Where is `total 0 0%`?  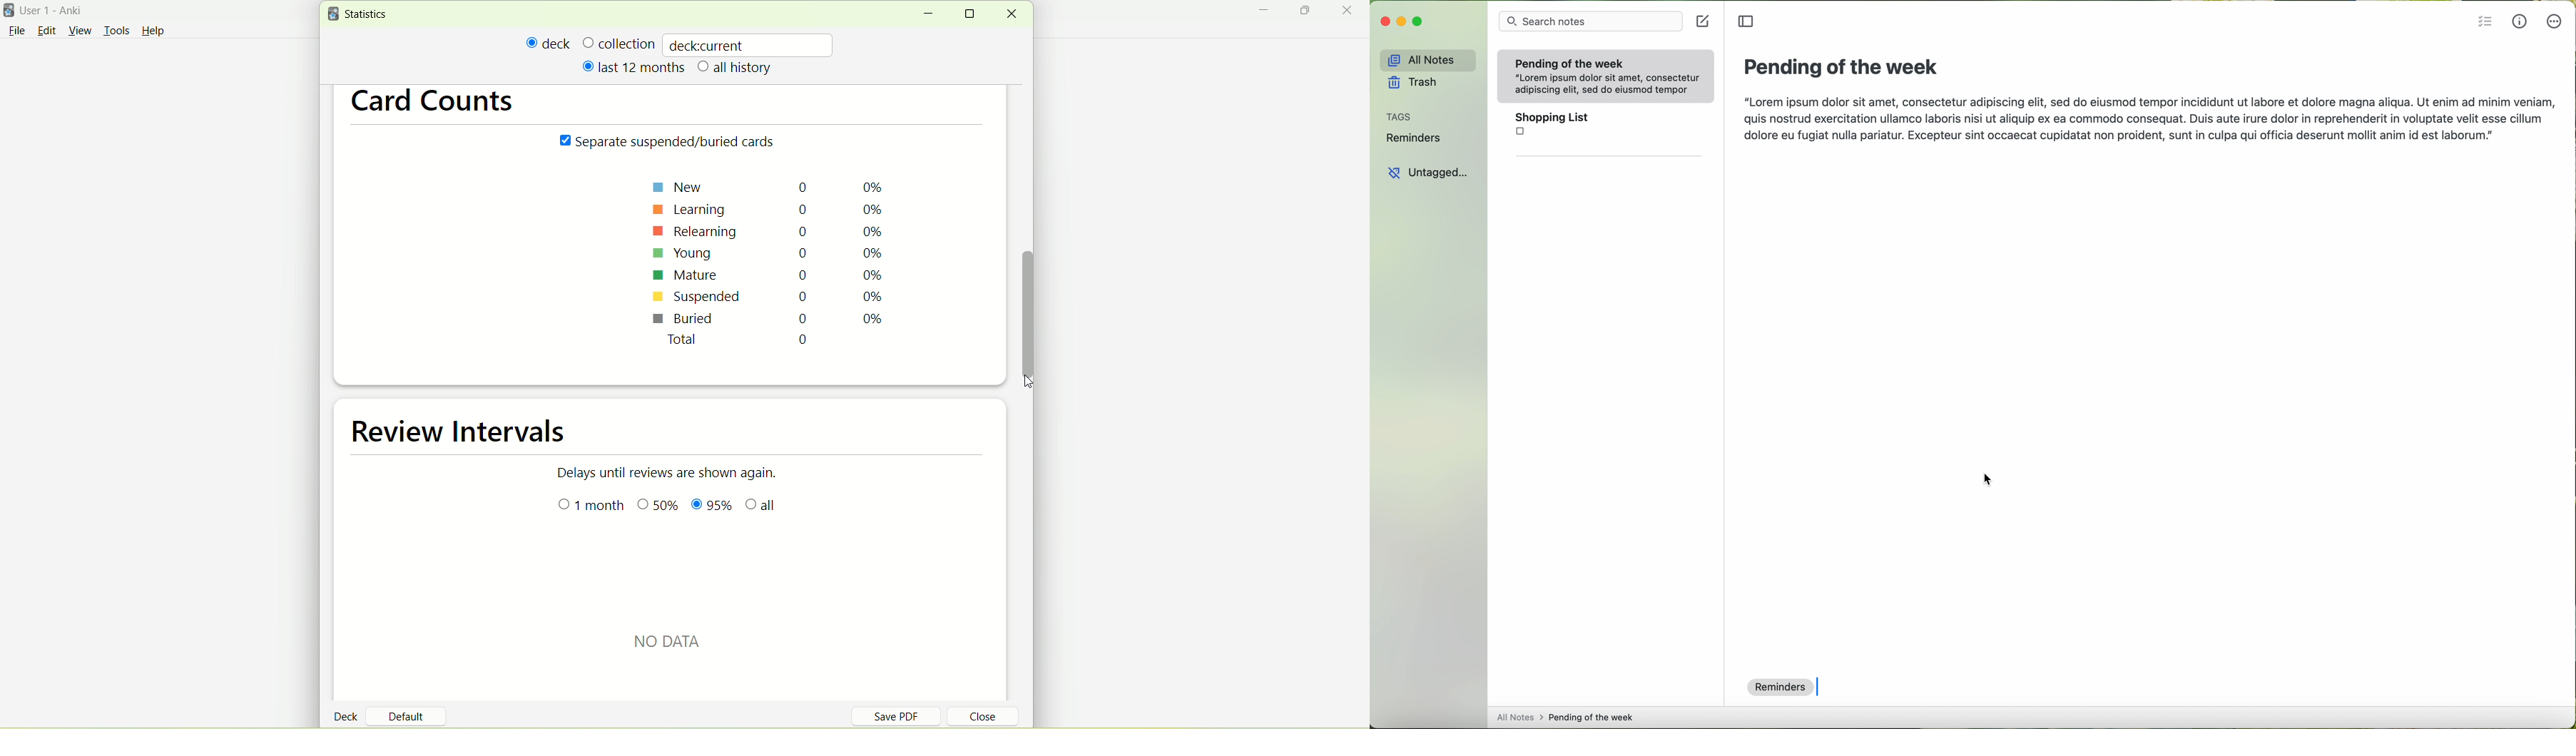 total 0 0% is located at coordinates (783, 343).